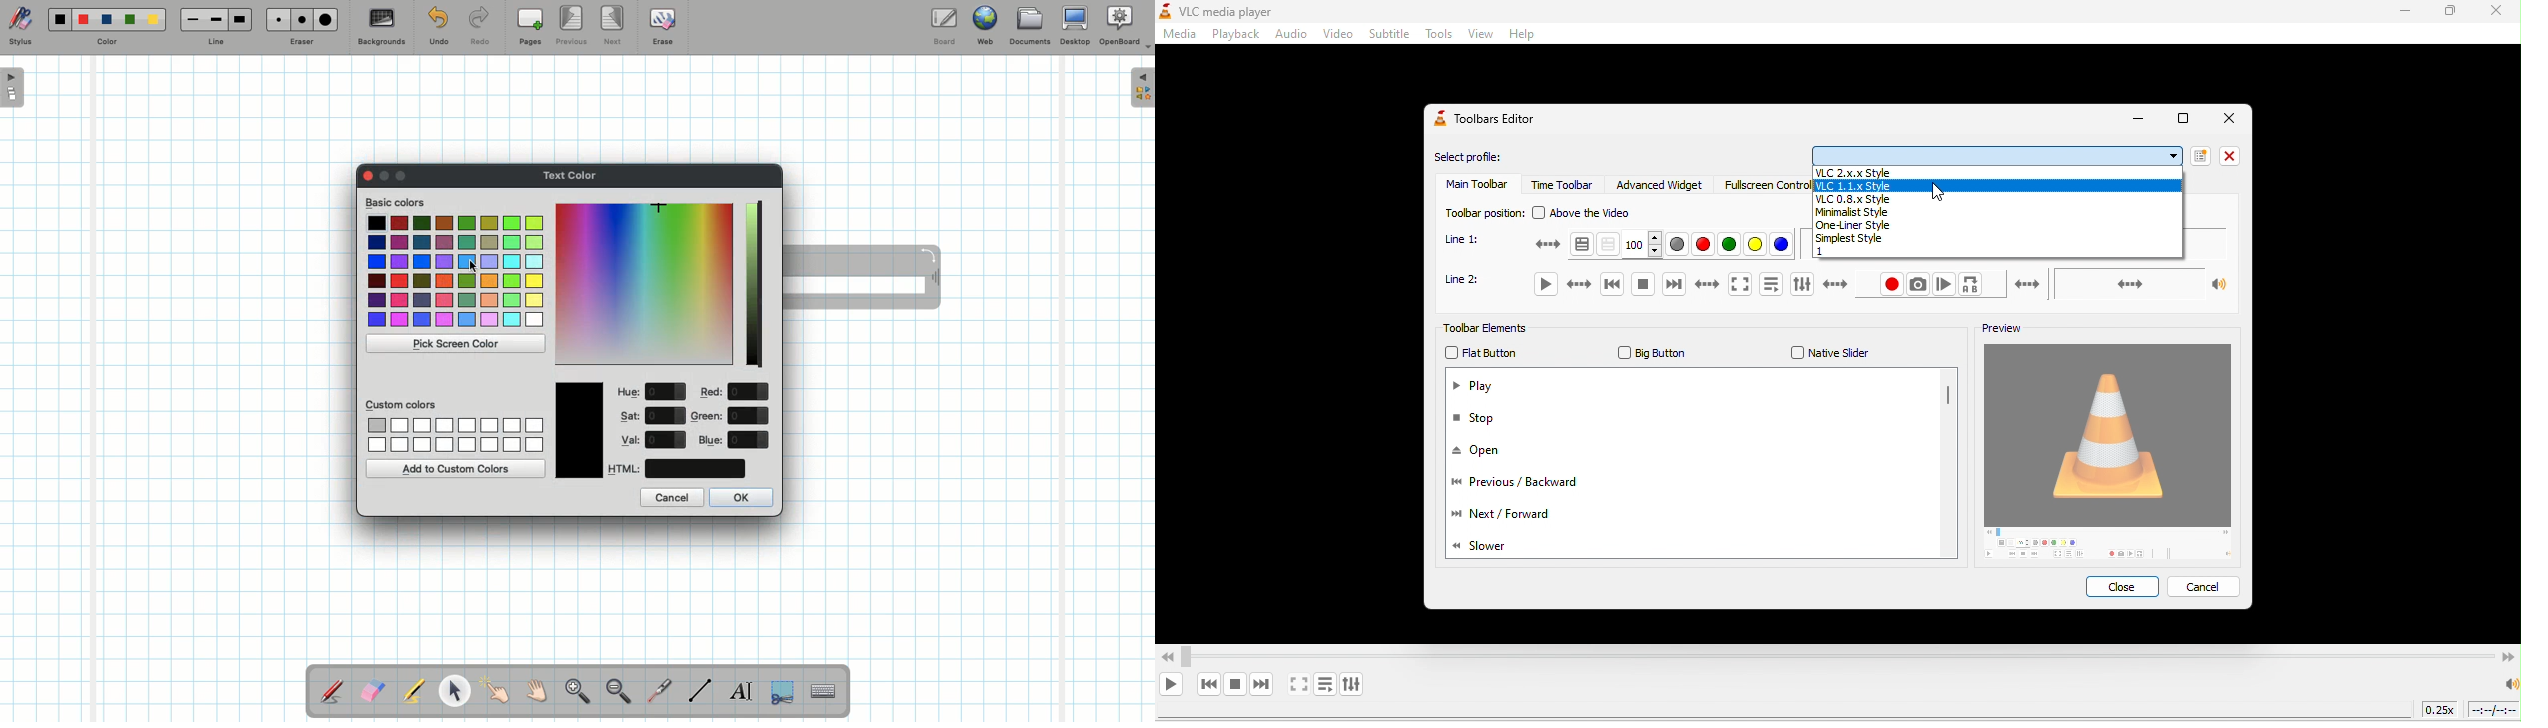 The height and width of the screenshot is (728, 2548). What do you see at coordinates (1705, 245) in the screenshot?
I see `red` at bounding box center [1705, 245].